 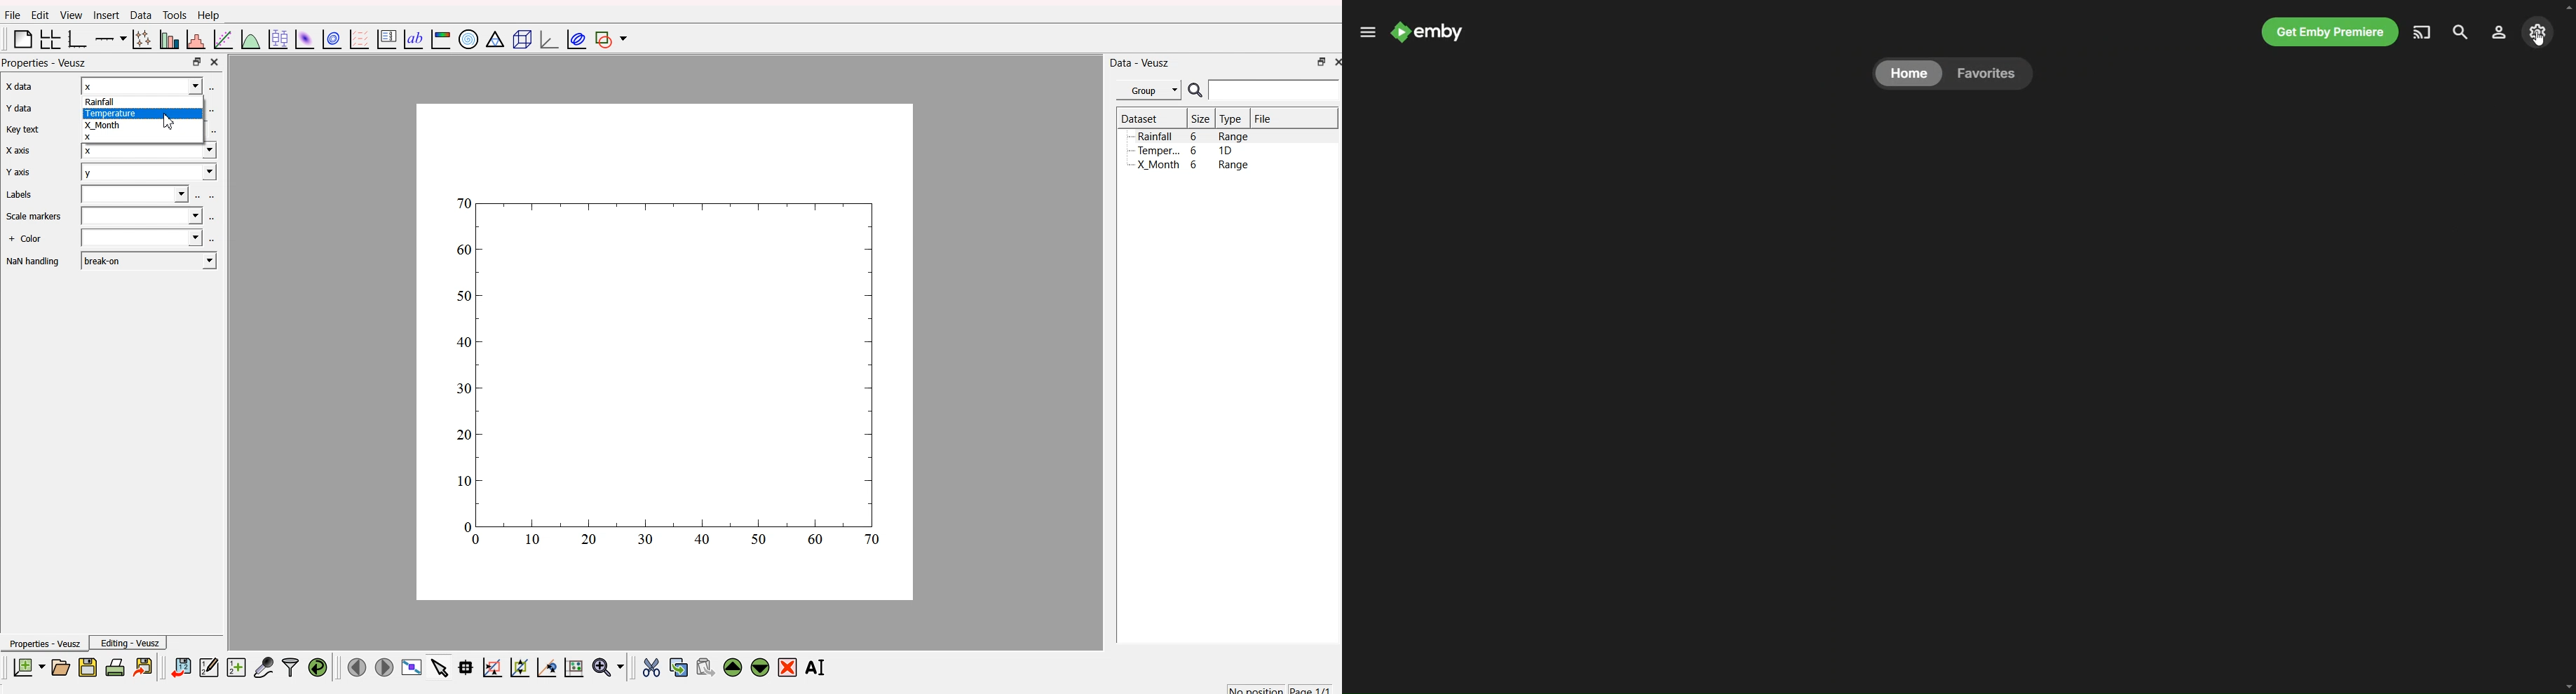 I want to click on y, so click(x=147, y=174).